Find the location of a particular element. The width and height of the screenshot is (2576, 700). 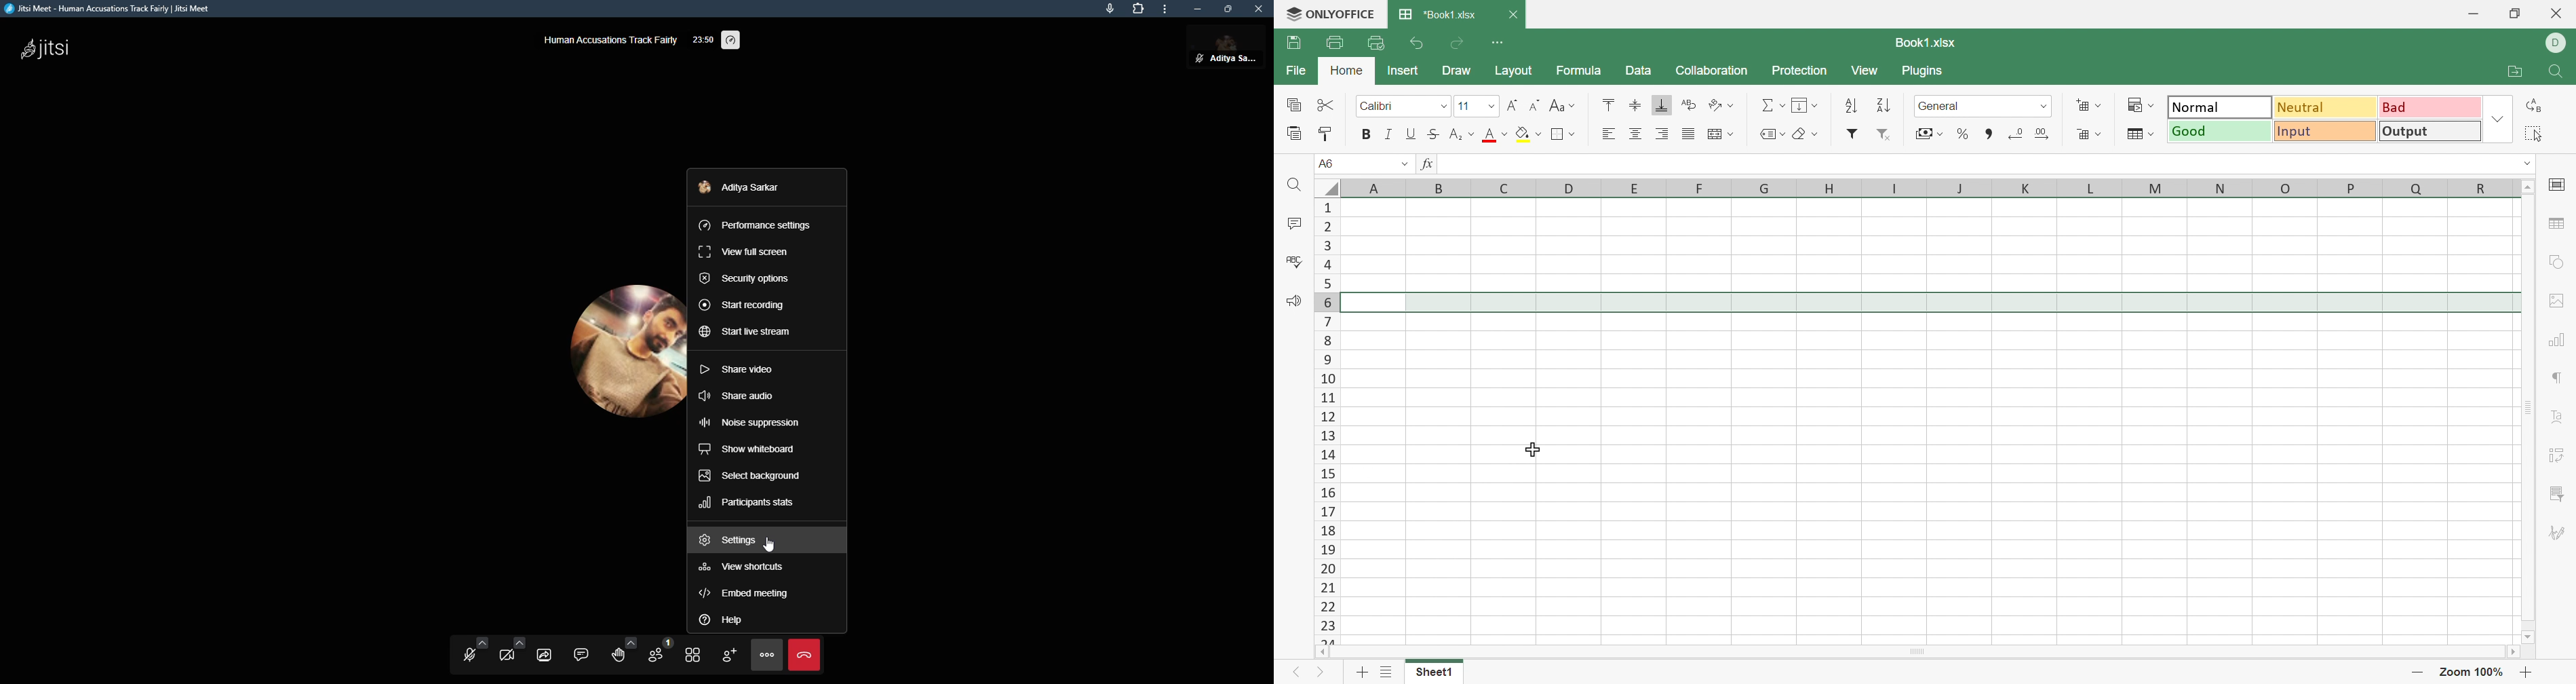

Find is located at coordinates (1295, 187).